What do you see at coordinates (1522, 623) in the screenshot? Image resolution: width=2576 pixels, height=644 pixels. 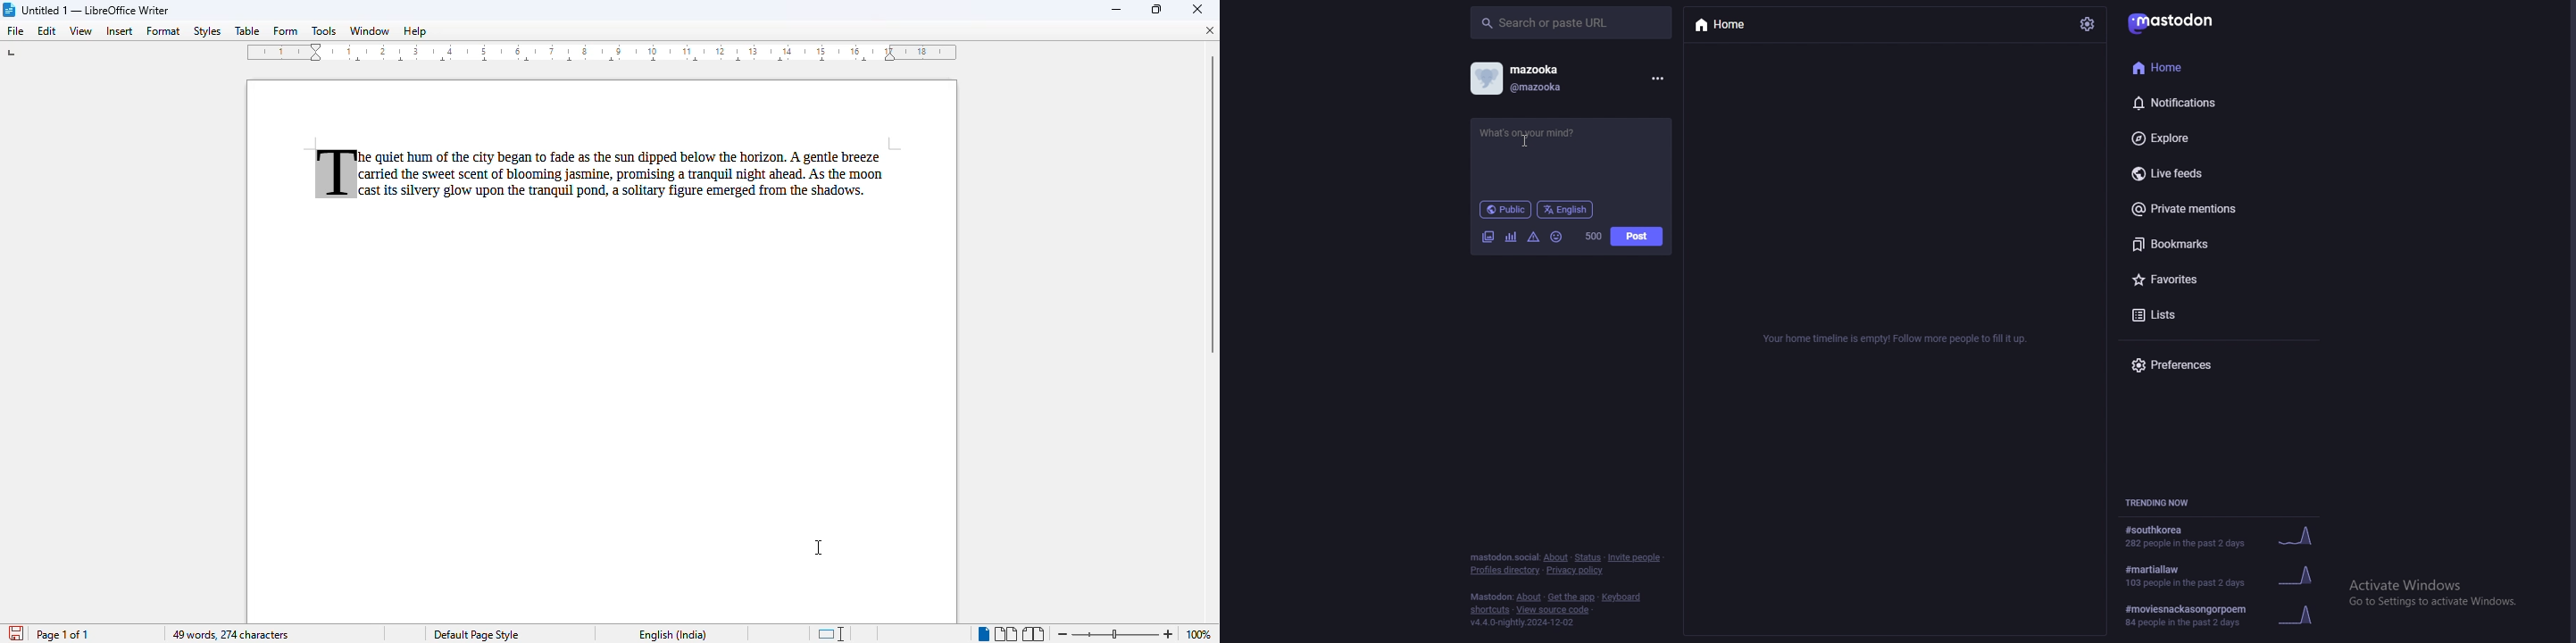 I see `version` at bounding box center [1522, 623].